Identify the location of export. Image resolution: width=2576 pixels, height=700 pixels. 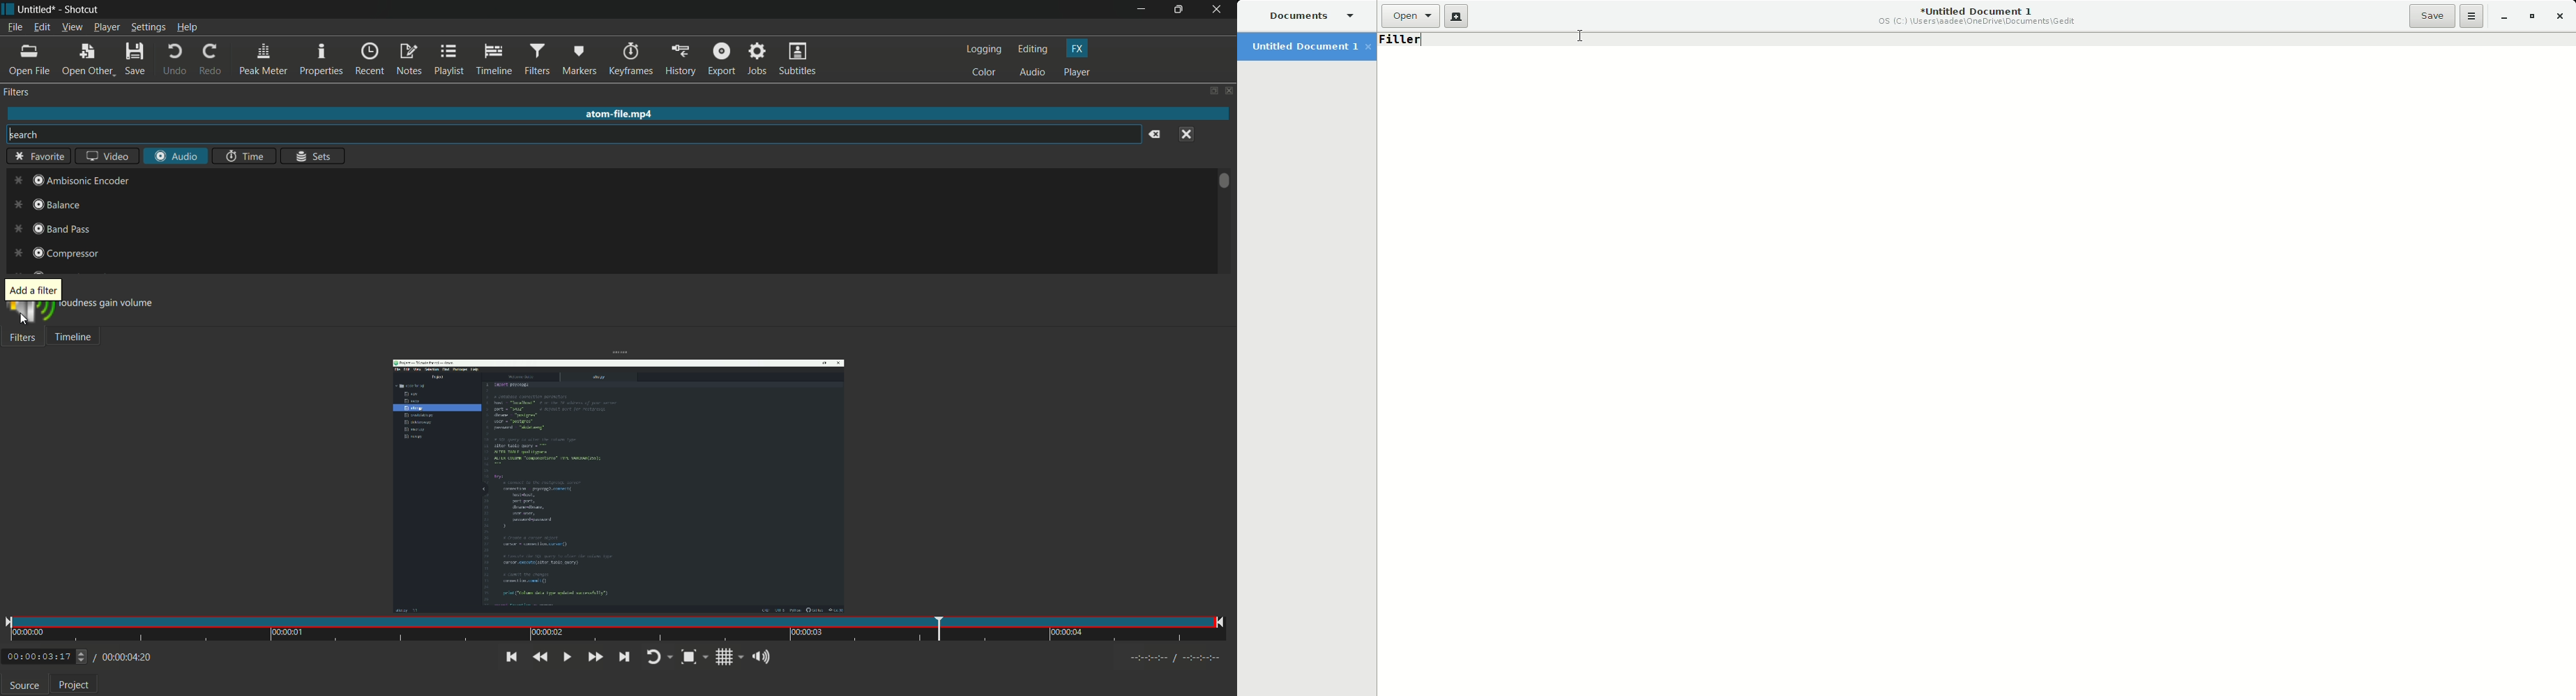
(722, 60).